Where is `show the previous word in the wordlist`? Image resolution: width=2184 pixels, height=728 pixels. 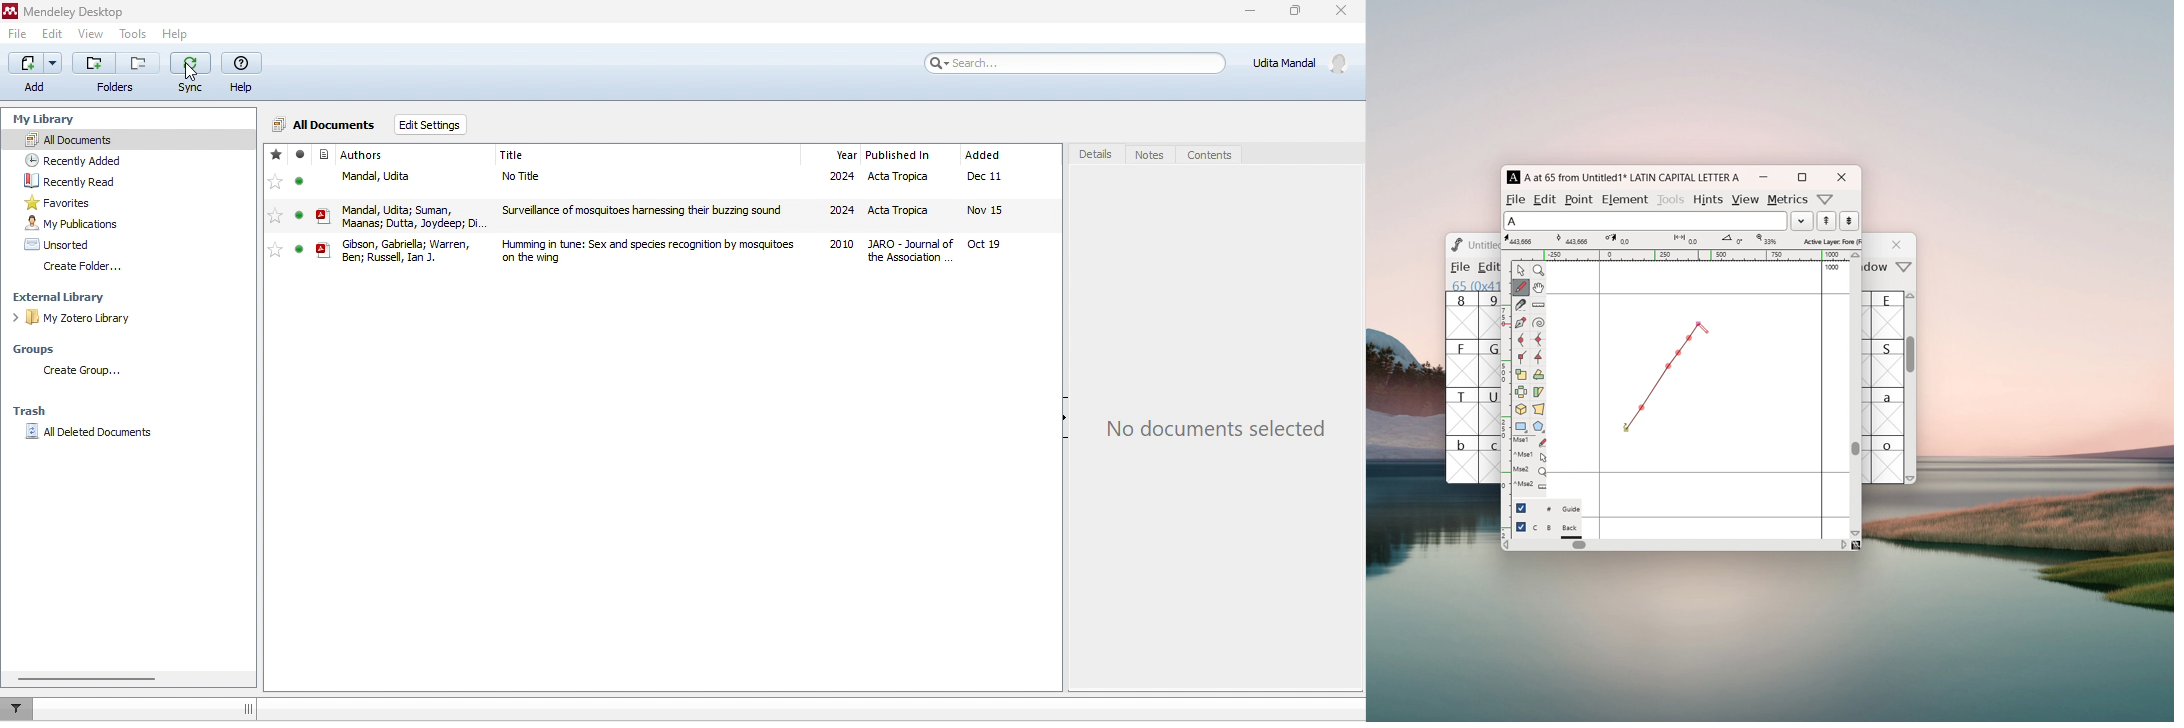
show the previous word in the wordlist is located at coordinates (1849, 221).